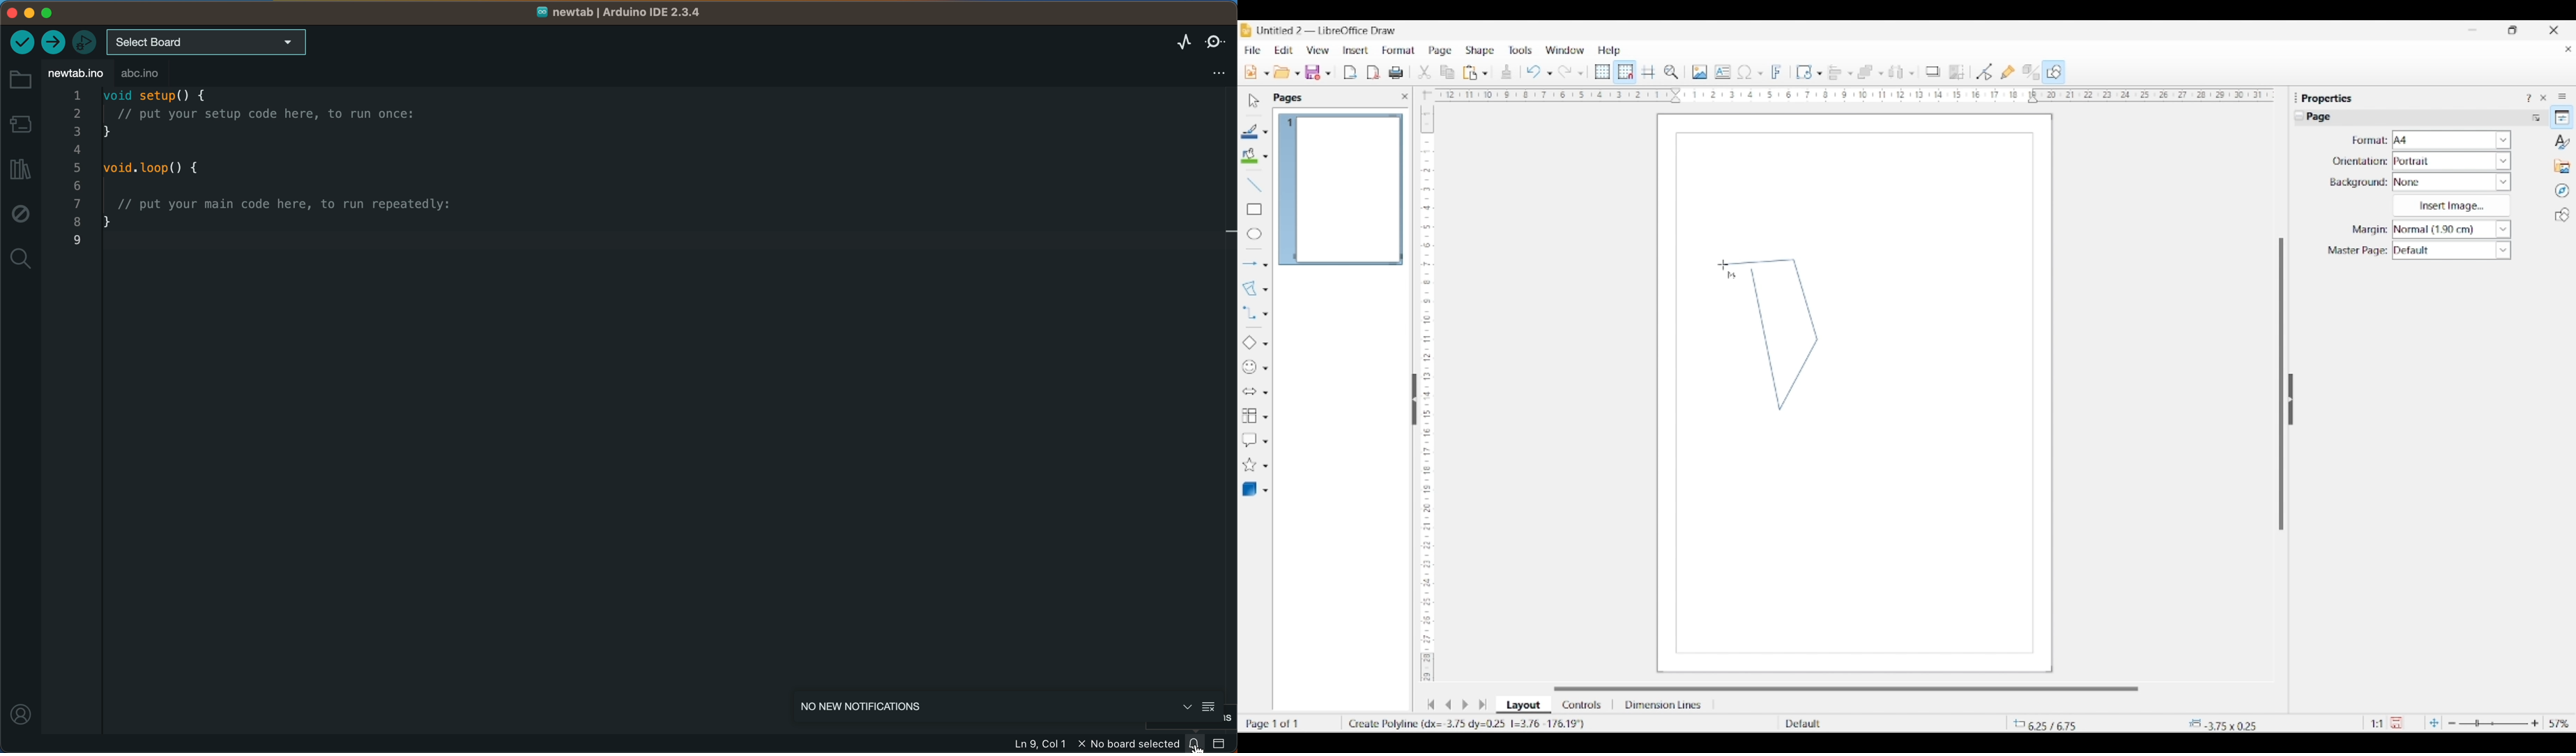  I want to click on Cursor co-ordinates changed, so click(2065, 723).